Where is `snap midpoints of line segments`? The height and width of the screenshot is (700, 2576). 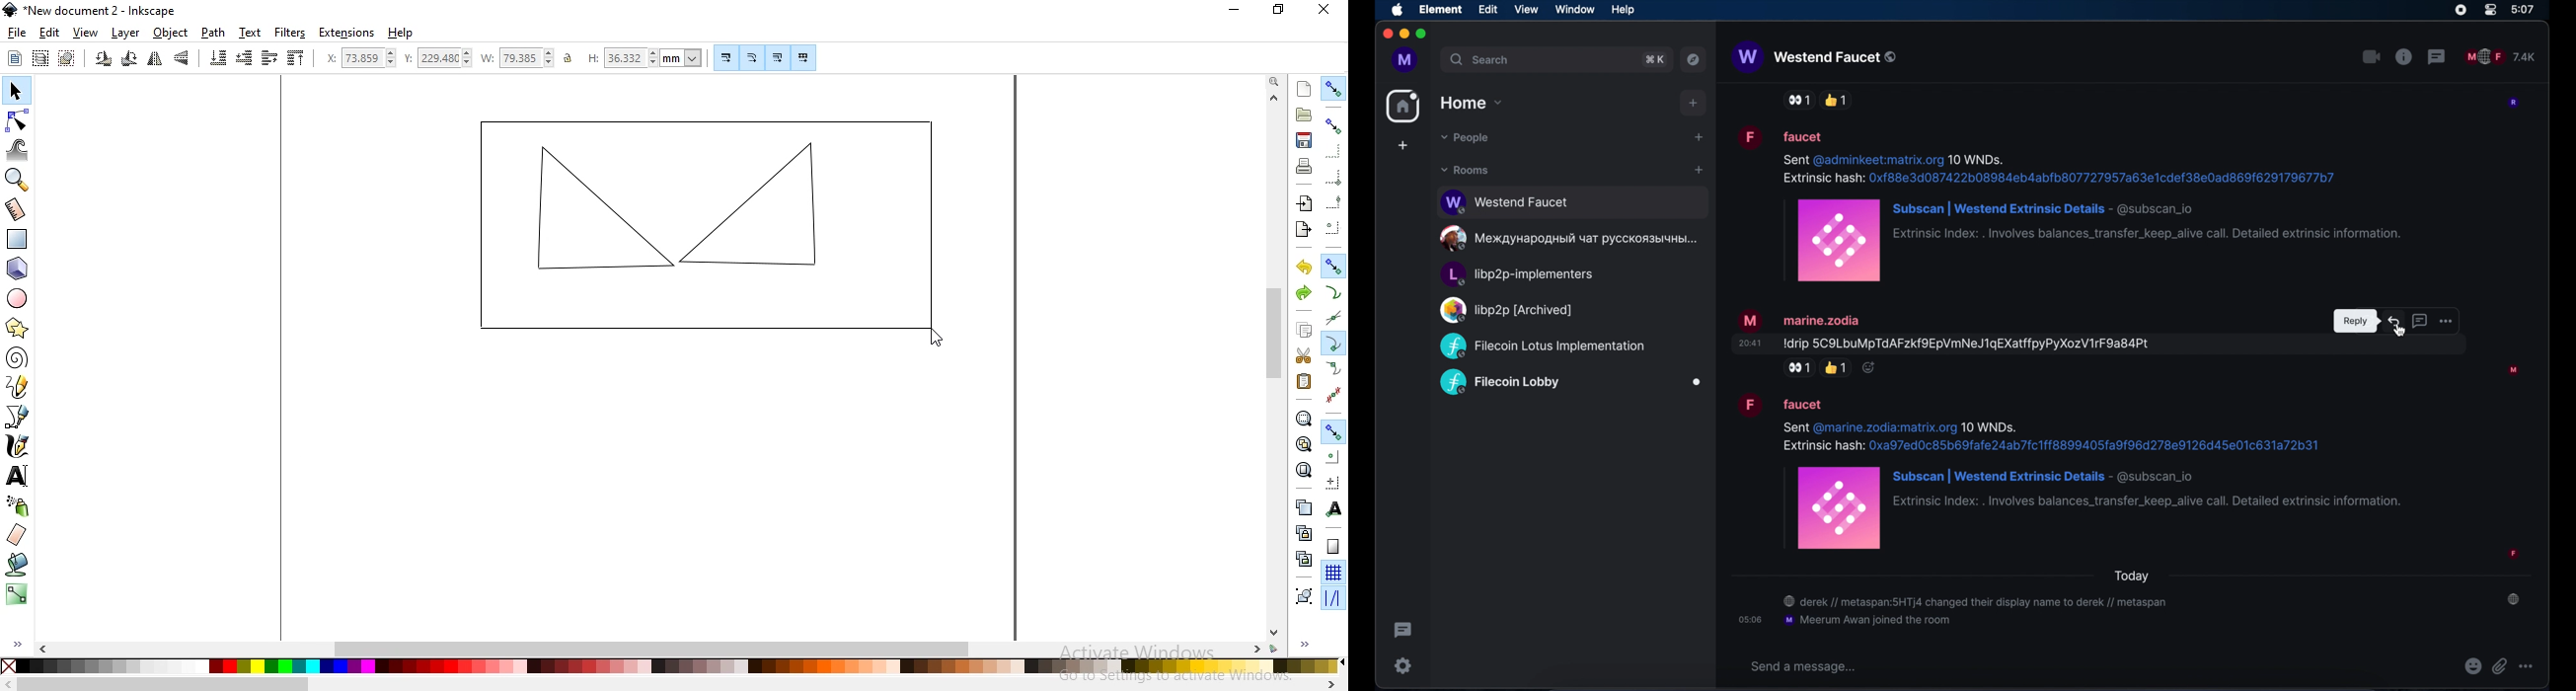
snap midpoints of line segments is located at coordinates (1332, 392).